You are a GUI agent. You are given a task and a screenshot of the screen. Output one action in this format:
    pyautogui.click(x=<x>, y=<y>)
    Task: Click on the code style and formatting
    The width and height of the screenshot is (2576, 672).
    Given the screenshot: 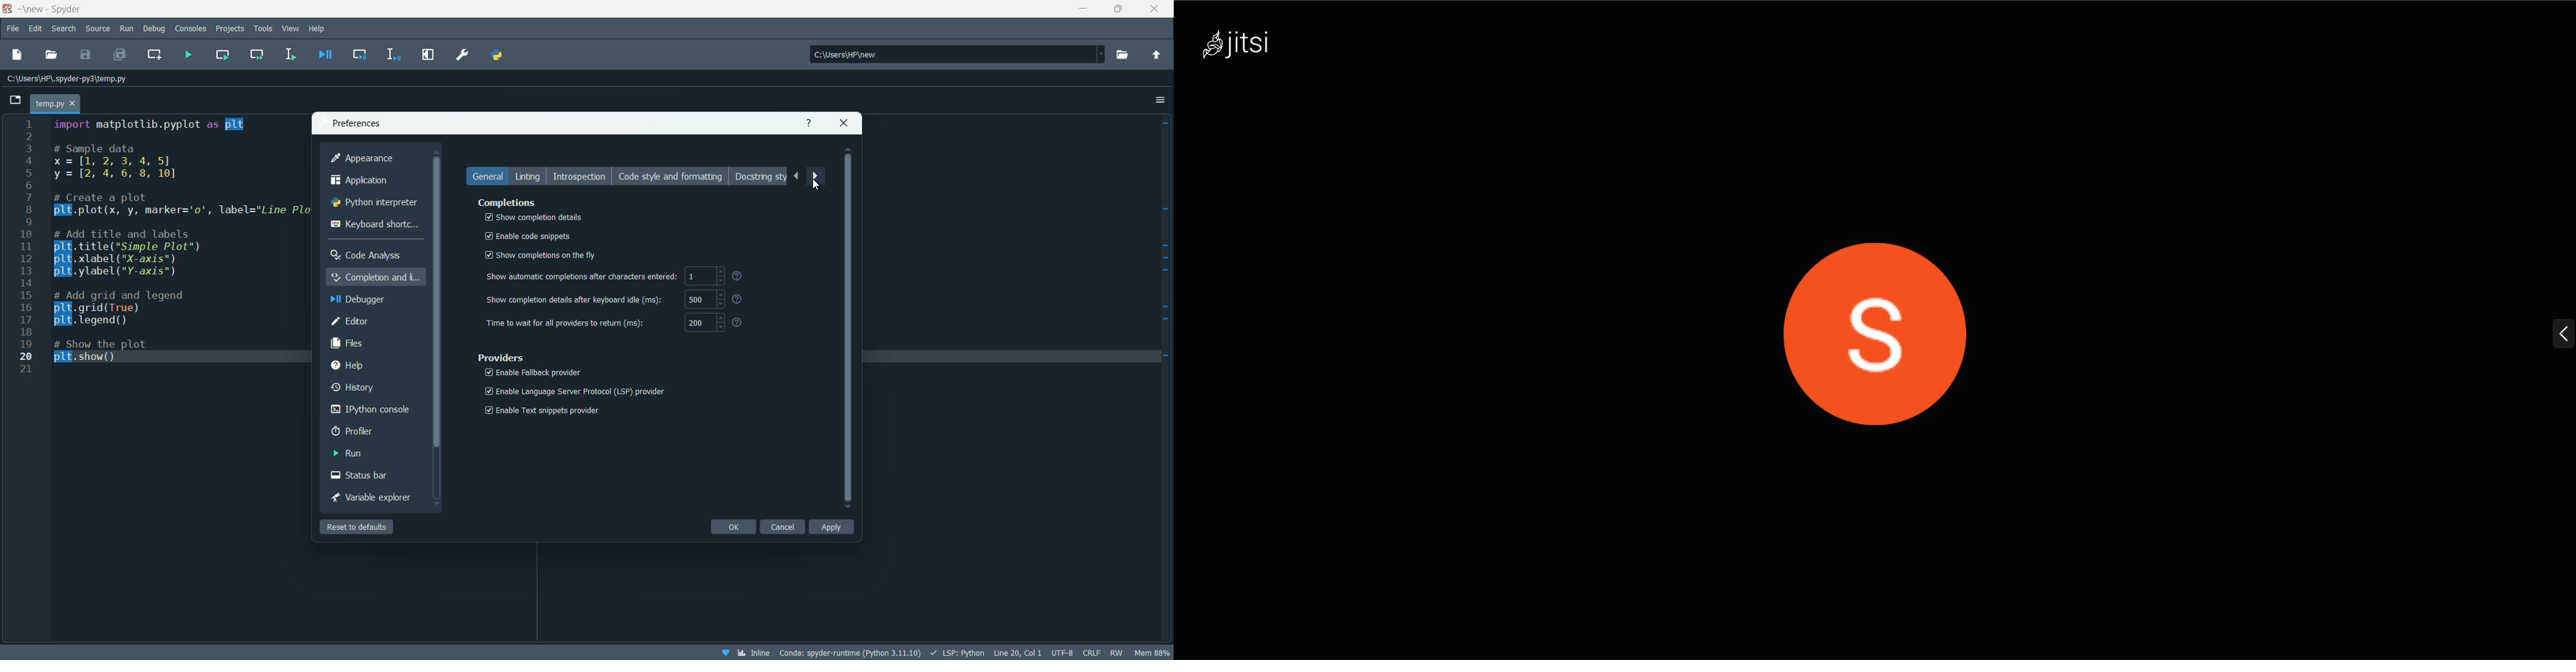 What is the action you would take?
    pyautogui.click(x=671, y=177)
    